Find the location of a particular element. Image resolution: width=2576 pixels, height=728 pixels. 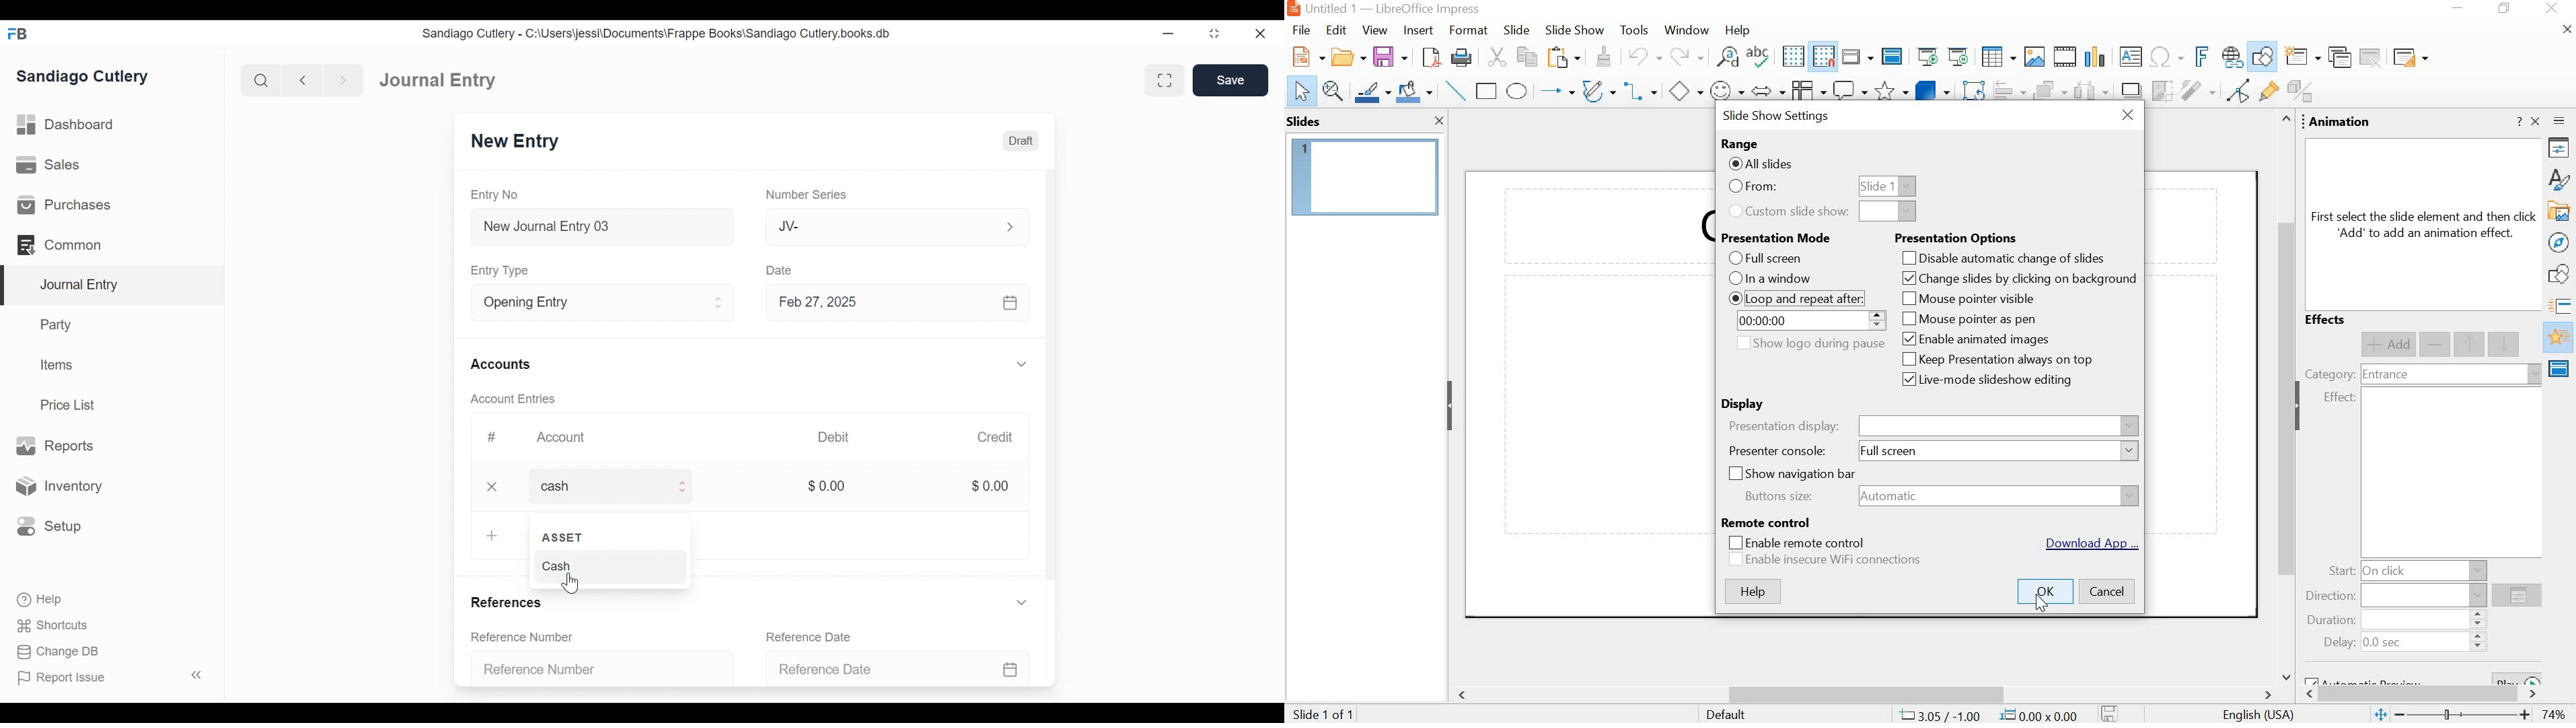

Reports is located at coordinates (59, 446).